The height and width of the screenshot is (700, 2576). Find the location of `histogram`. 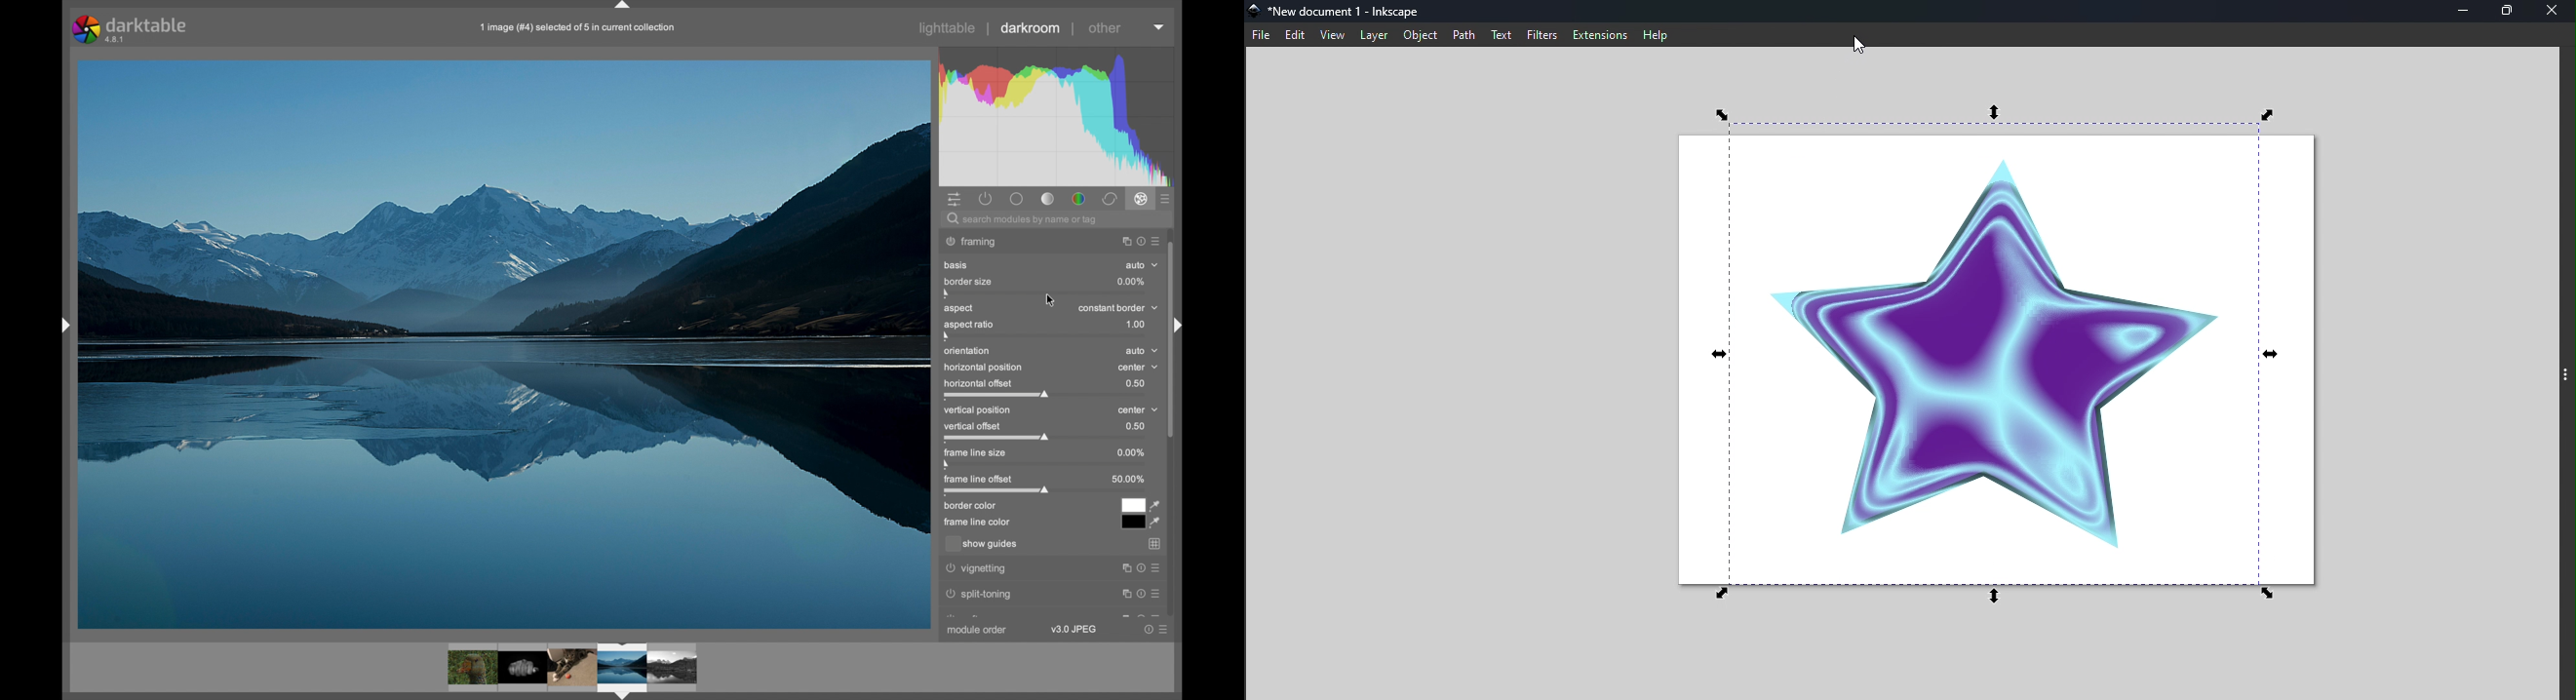

histogram is located at coordinates (1057, 115).